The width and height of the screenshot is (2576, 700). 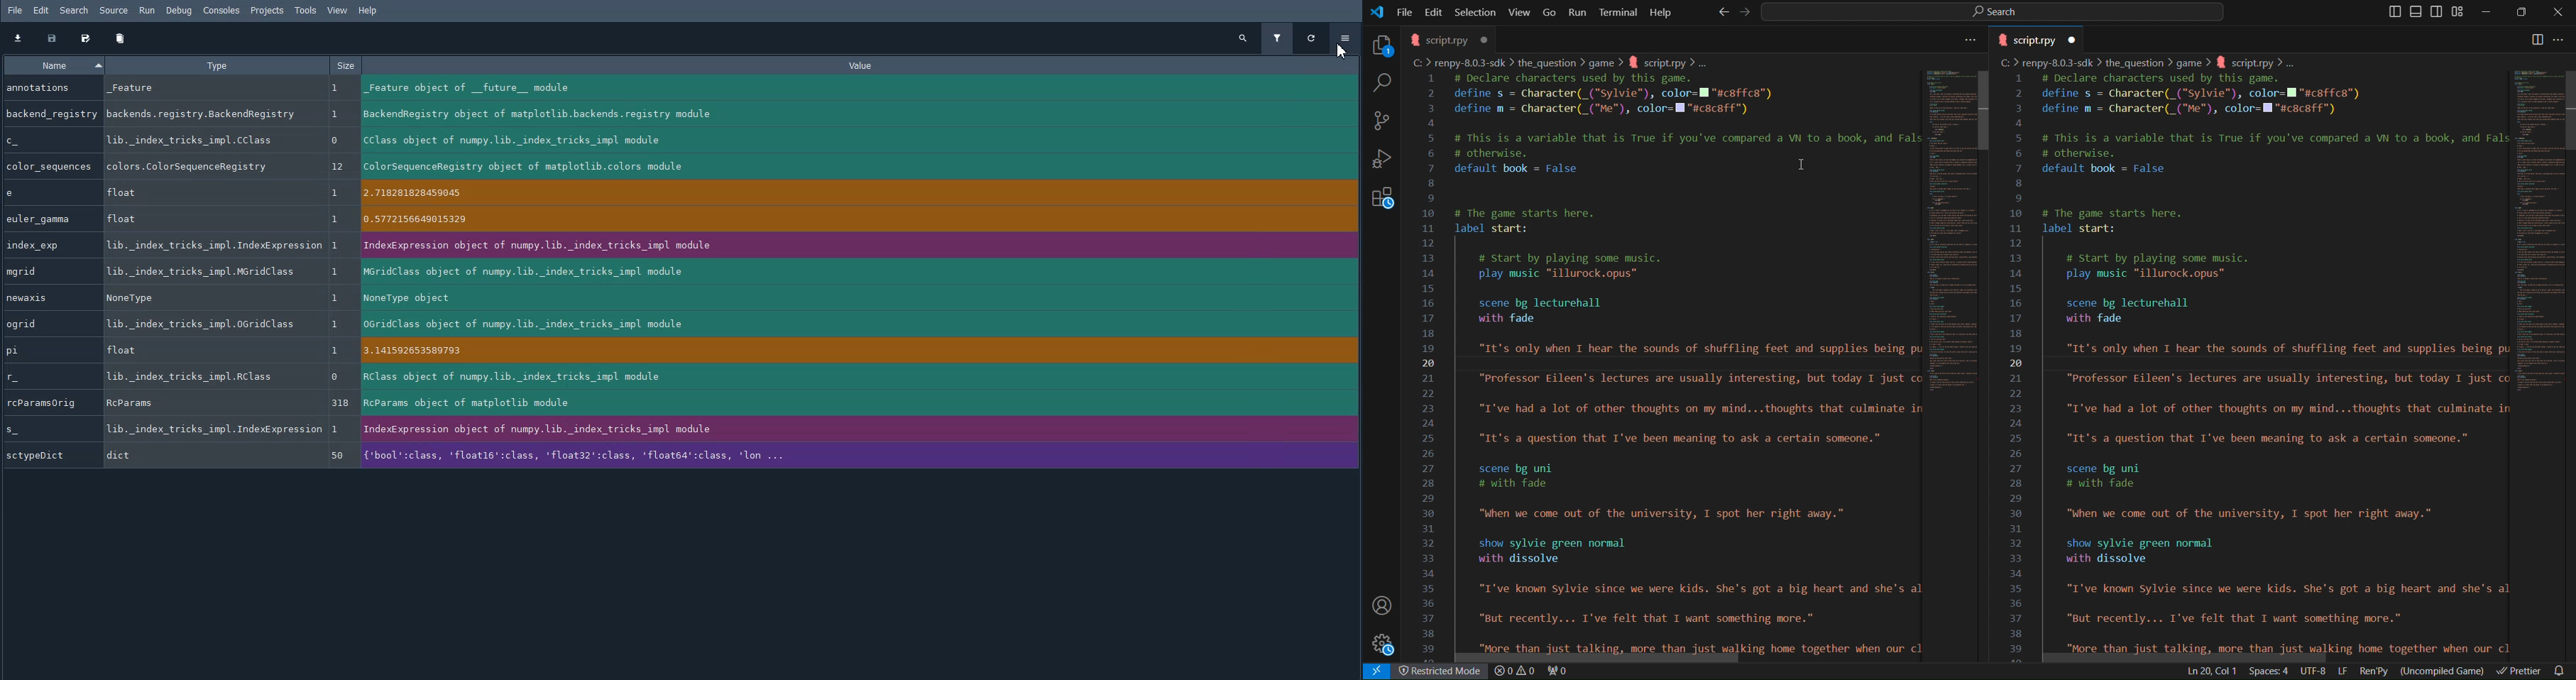 I want to click on Type, so click(x=215, y=65).